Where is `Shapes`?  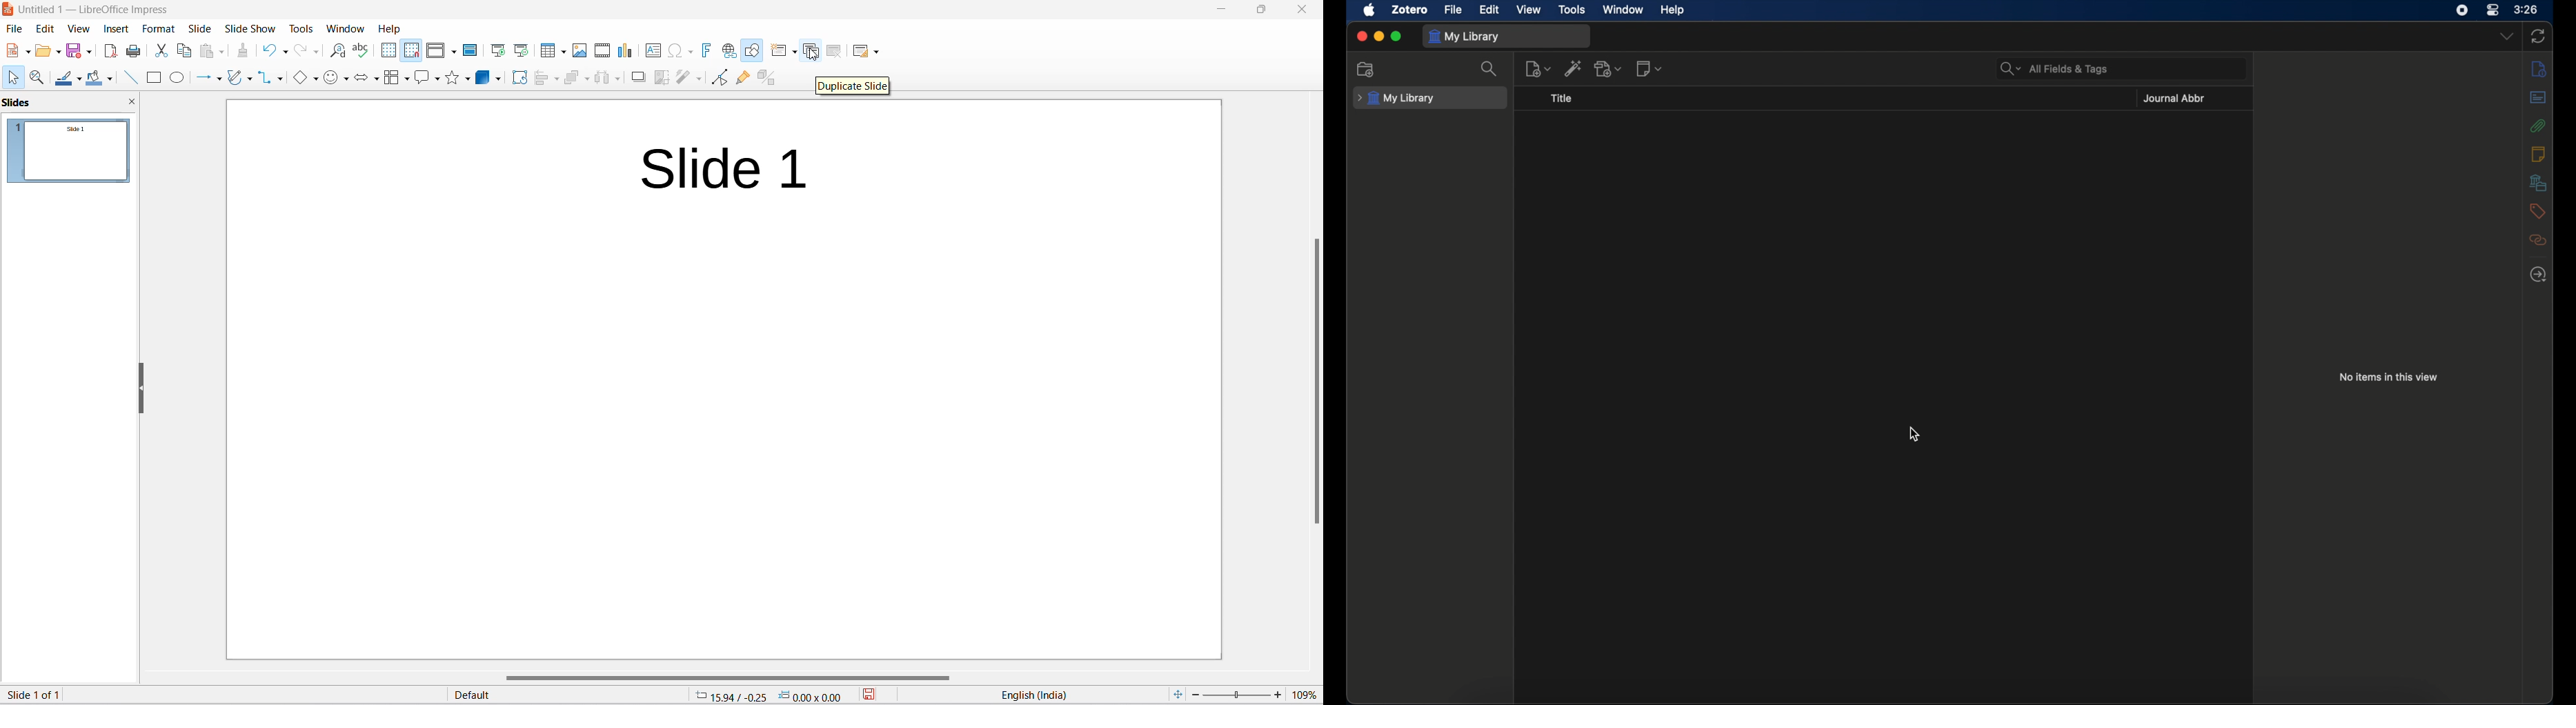 Shapes is located at coordinates (458, 79).